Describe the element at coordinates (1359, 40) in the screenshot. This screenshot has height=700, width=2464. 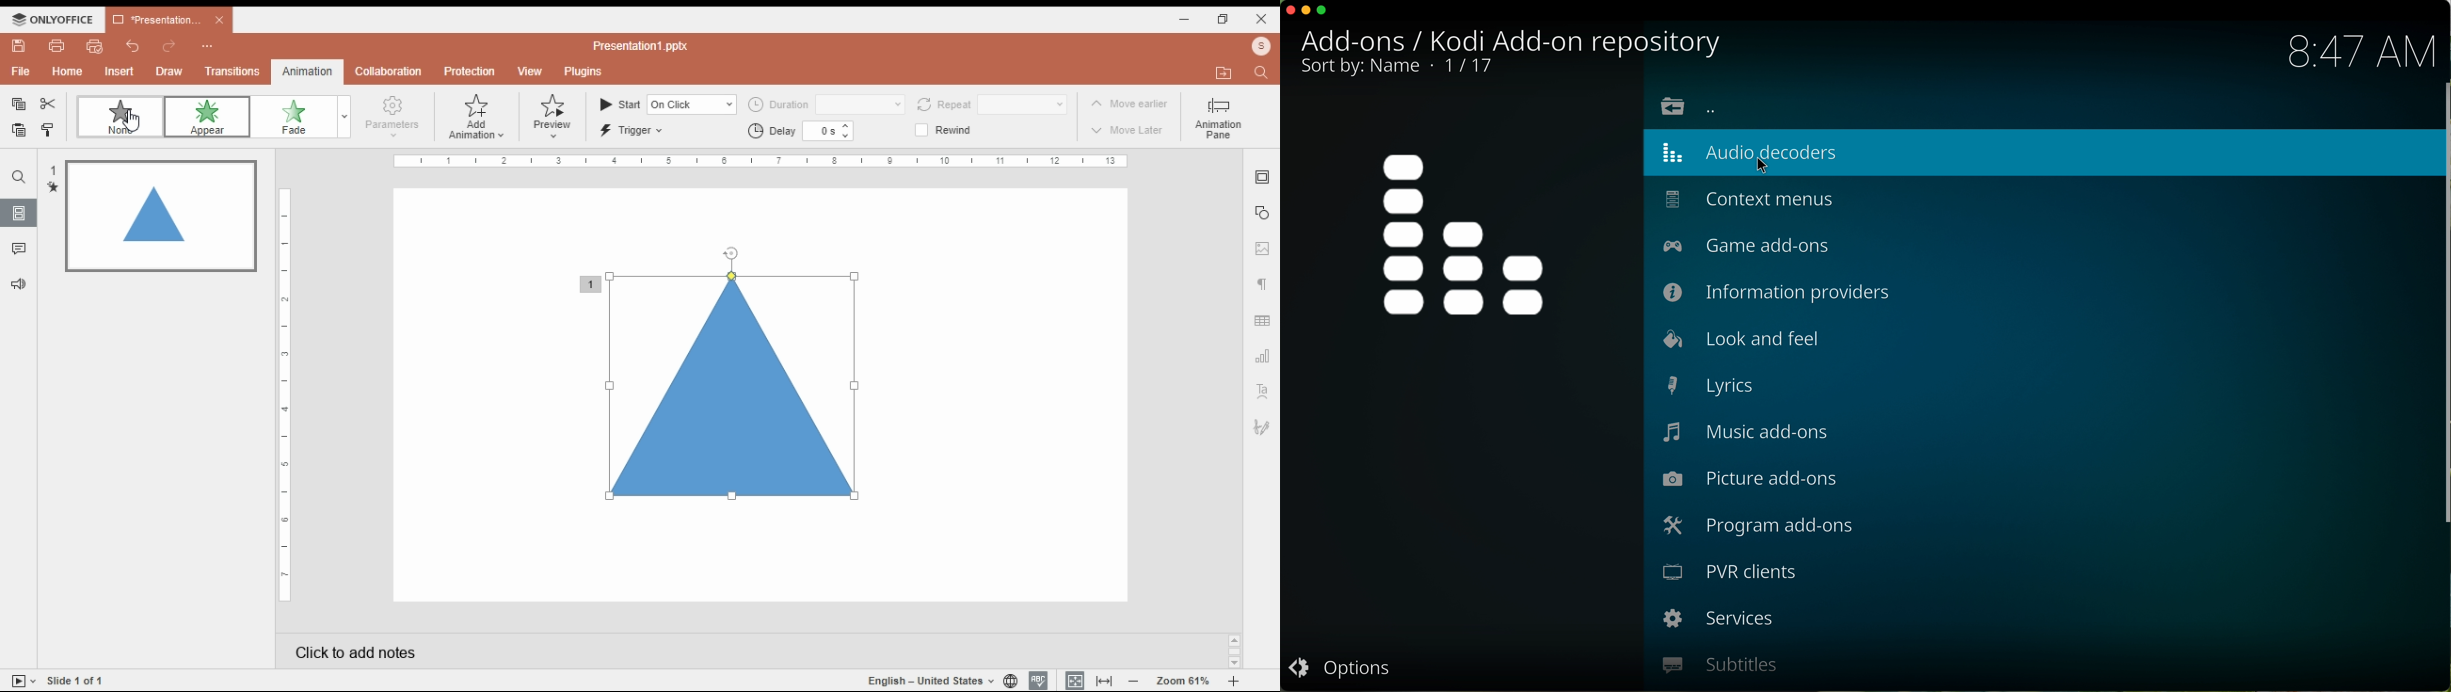
I see `add-ons` at that location.